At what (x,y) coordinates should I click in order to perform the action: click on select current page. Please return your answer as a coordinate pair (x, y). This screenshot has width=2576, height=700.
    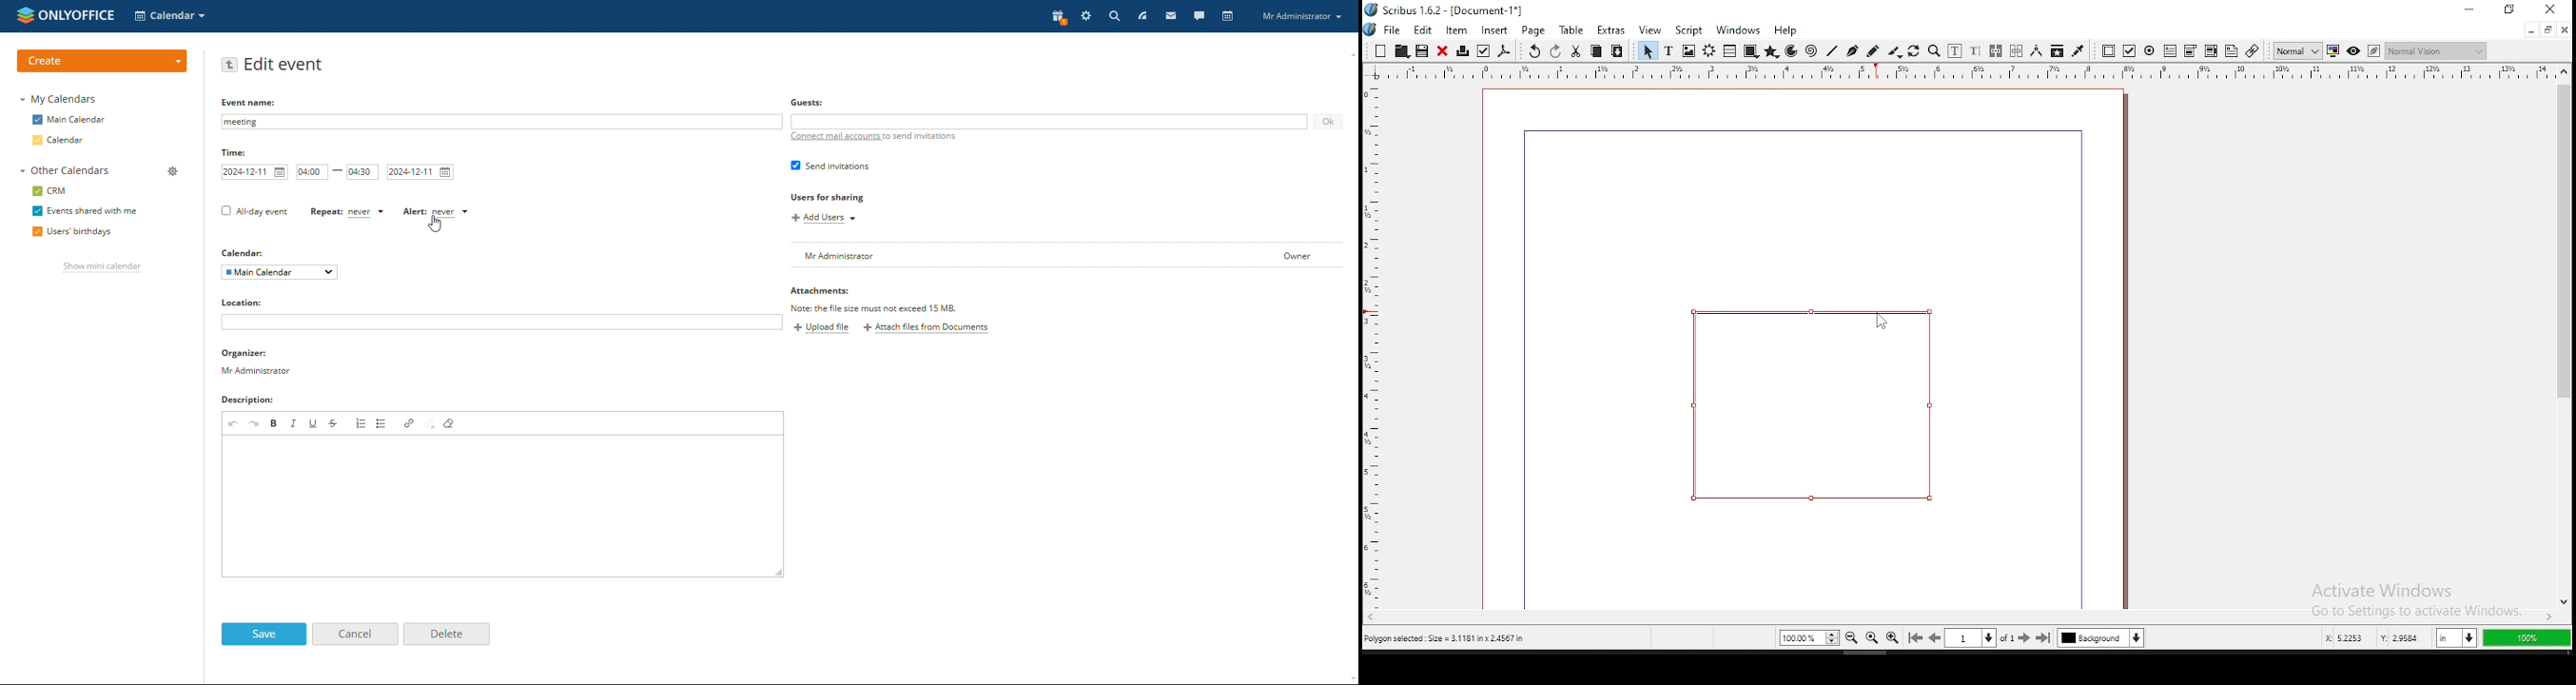
    Looking at the image, I should click on (1970, 637).